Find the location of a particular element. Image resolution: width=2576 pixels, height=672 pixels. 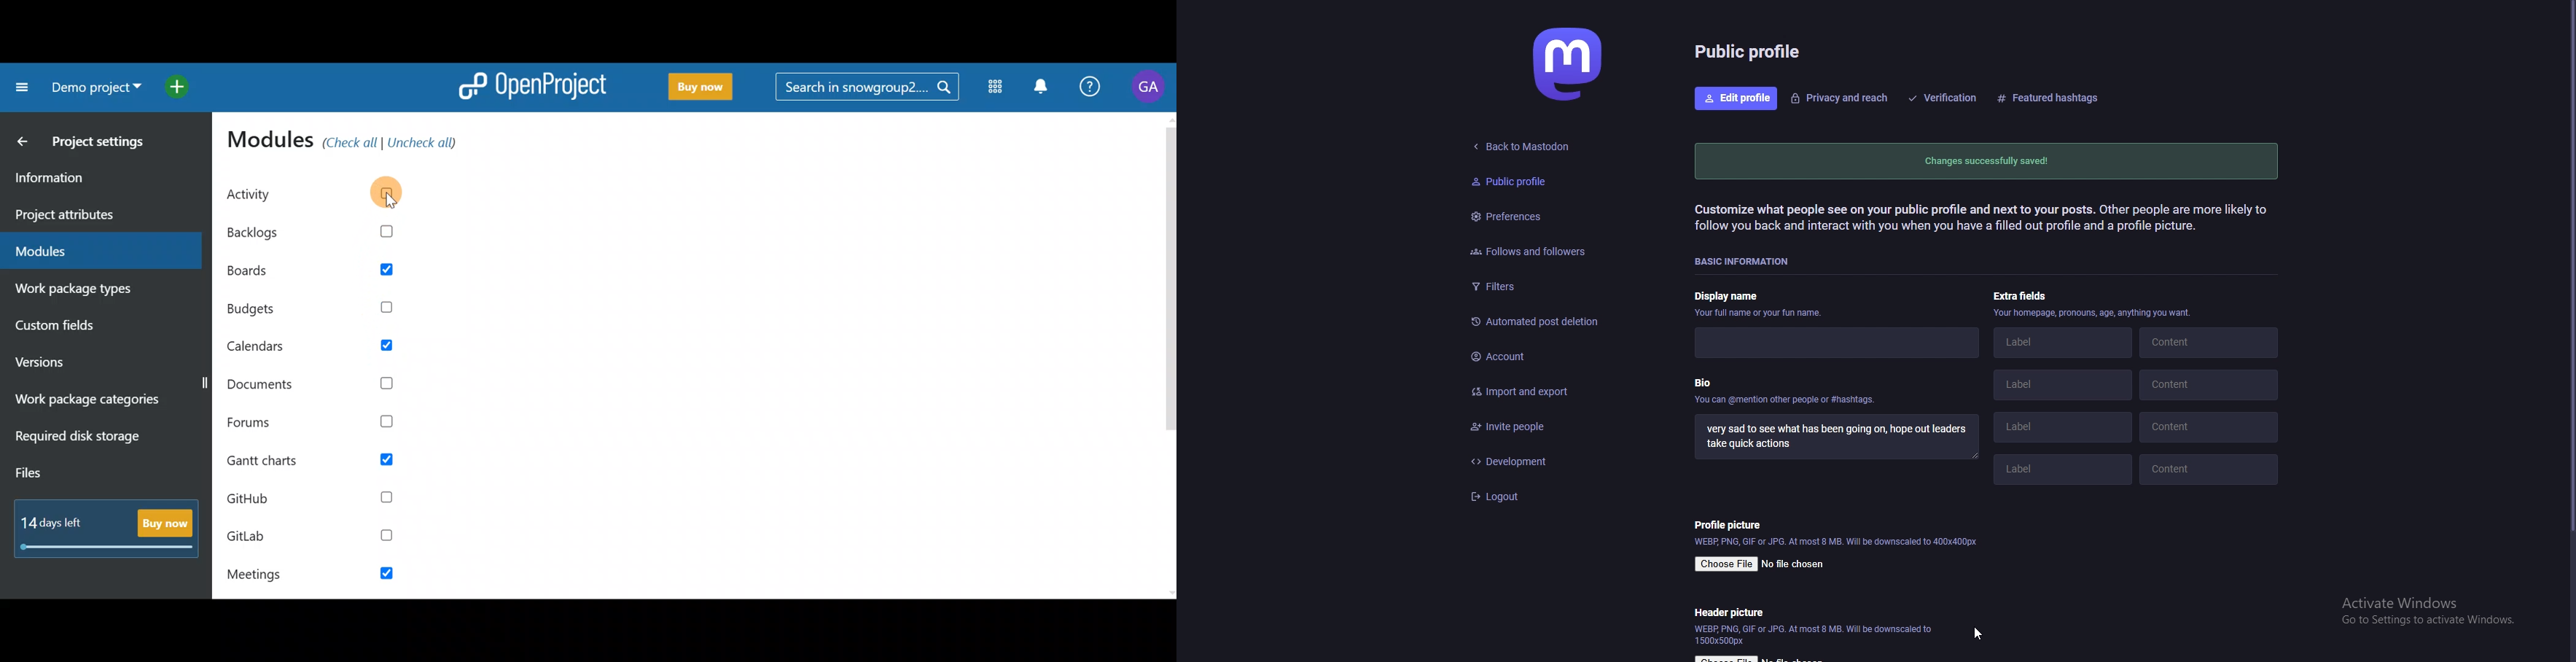

Choose file is located at coordinates (1723, 564).